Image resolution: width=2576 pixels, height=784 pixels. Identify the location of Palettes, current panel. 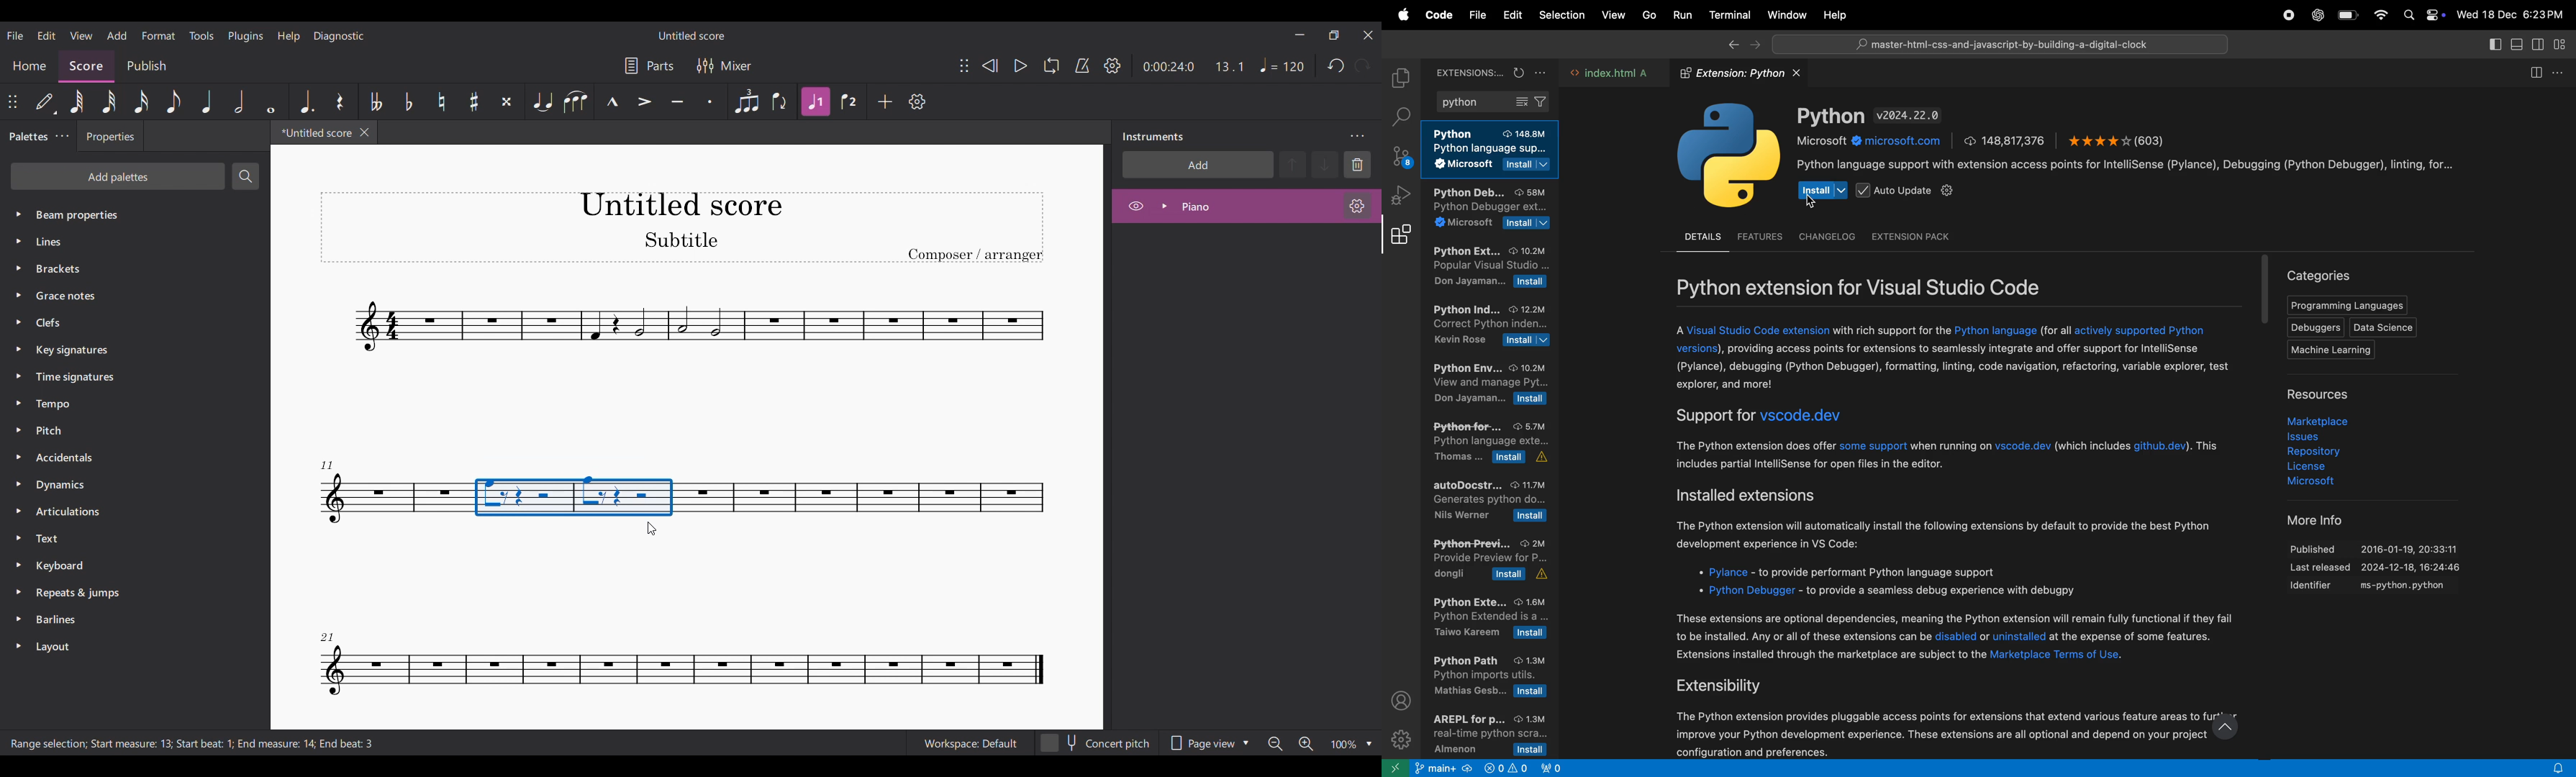
(25, 138).